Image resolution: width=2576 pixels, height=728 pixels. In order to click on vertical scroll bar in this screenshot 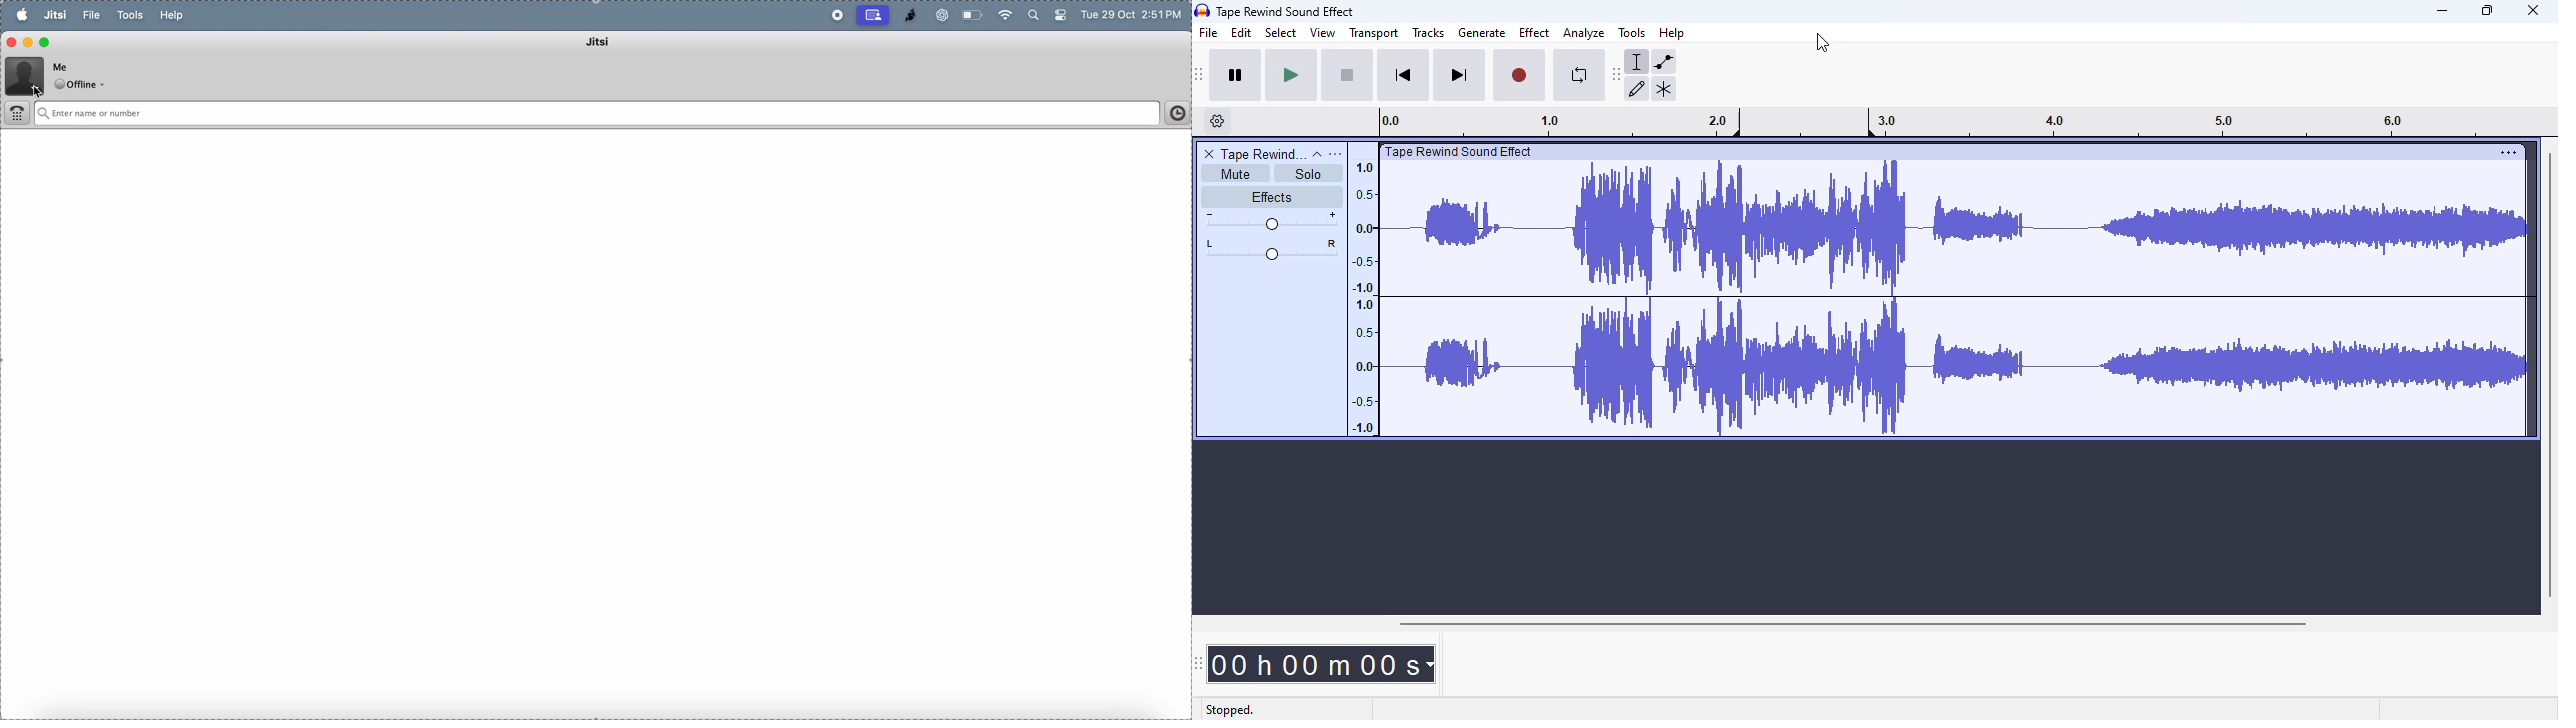, I will do `click(2551, 370)`.